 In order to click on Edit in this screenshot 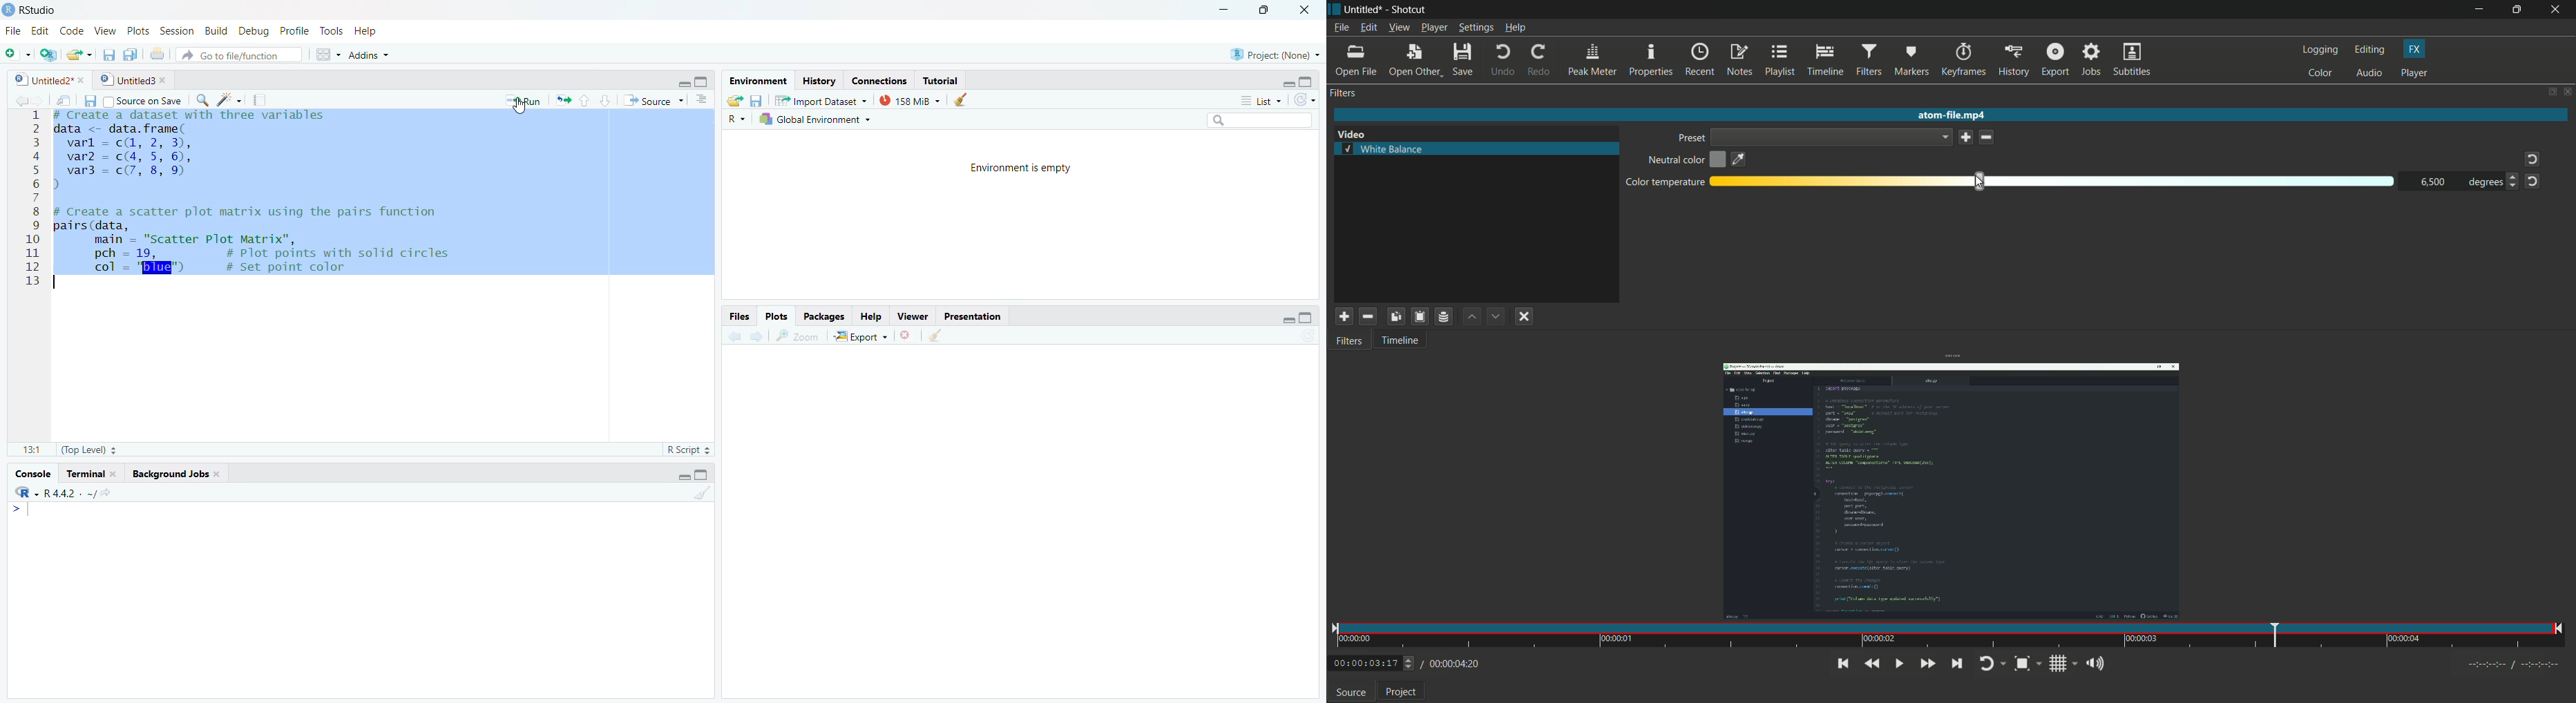, I will do `click(40, 30)`.